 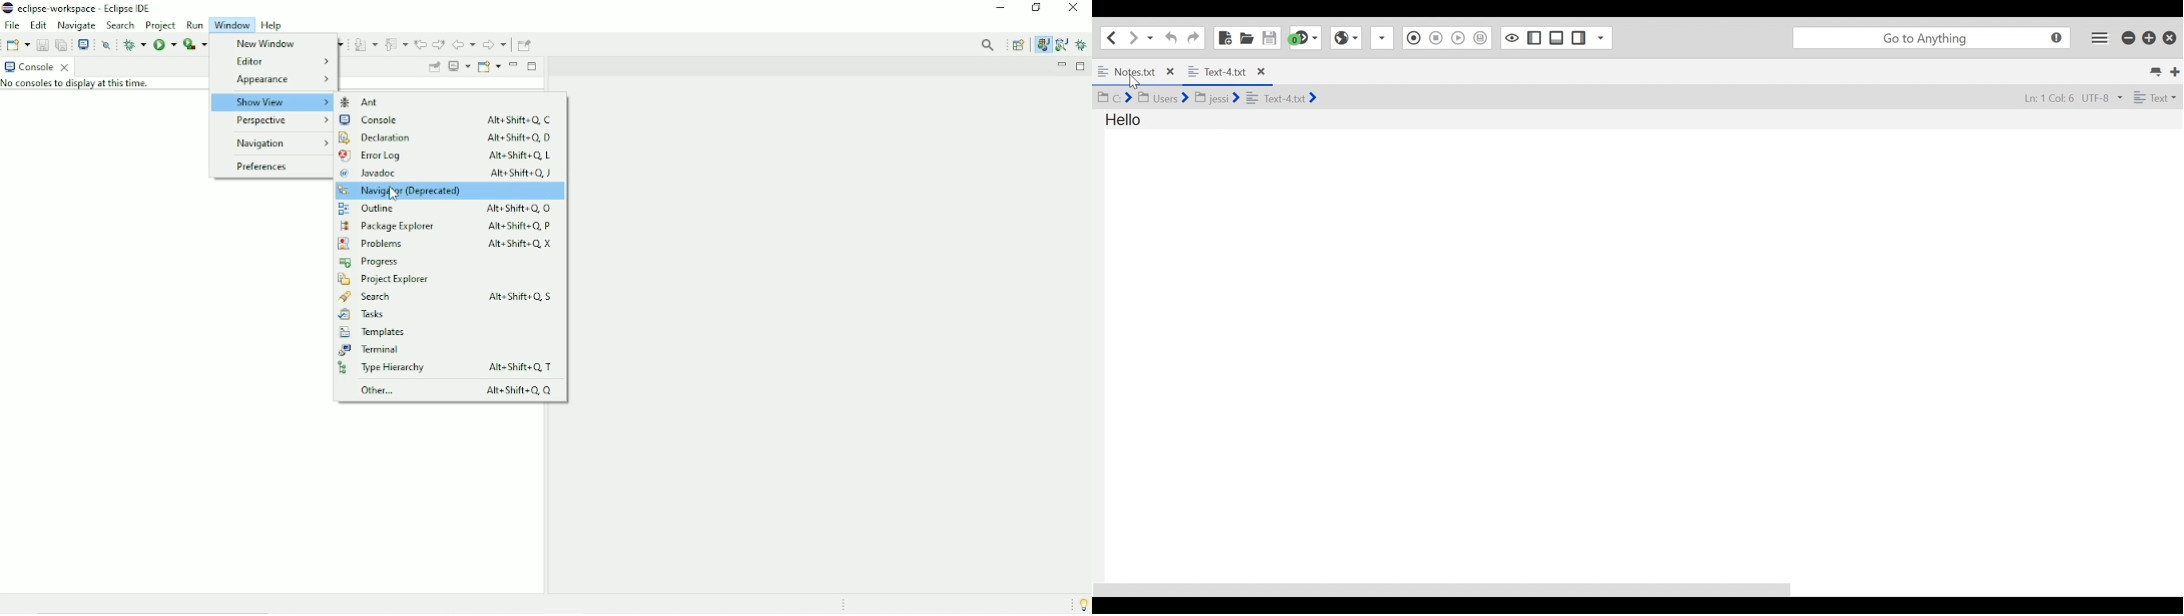 I want to click on Declaration, so click(x=444, y=137).